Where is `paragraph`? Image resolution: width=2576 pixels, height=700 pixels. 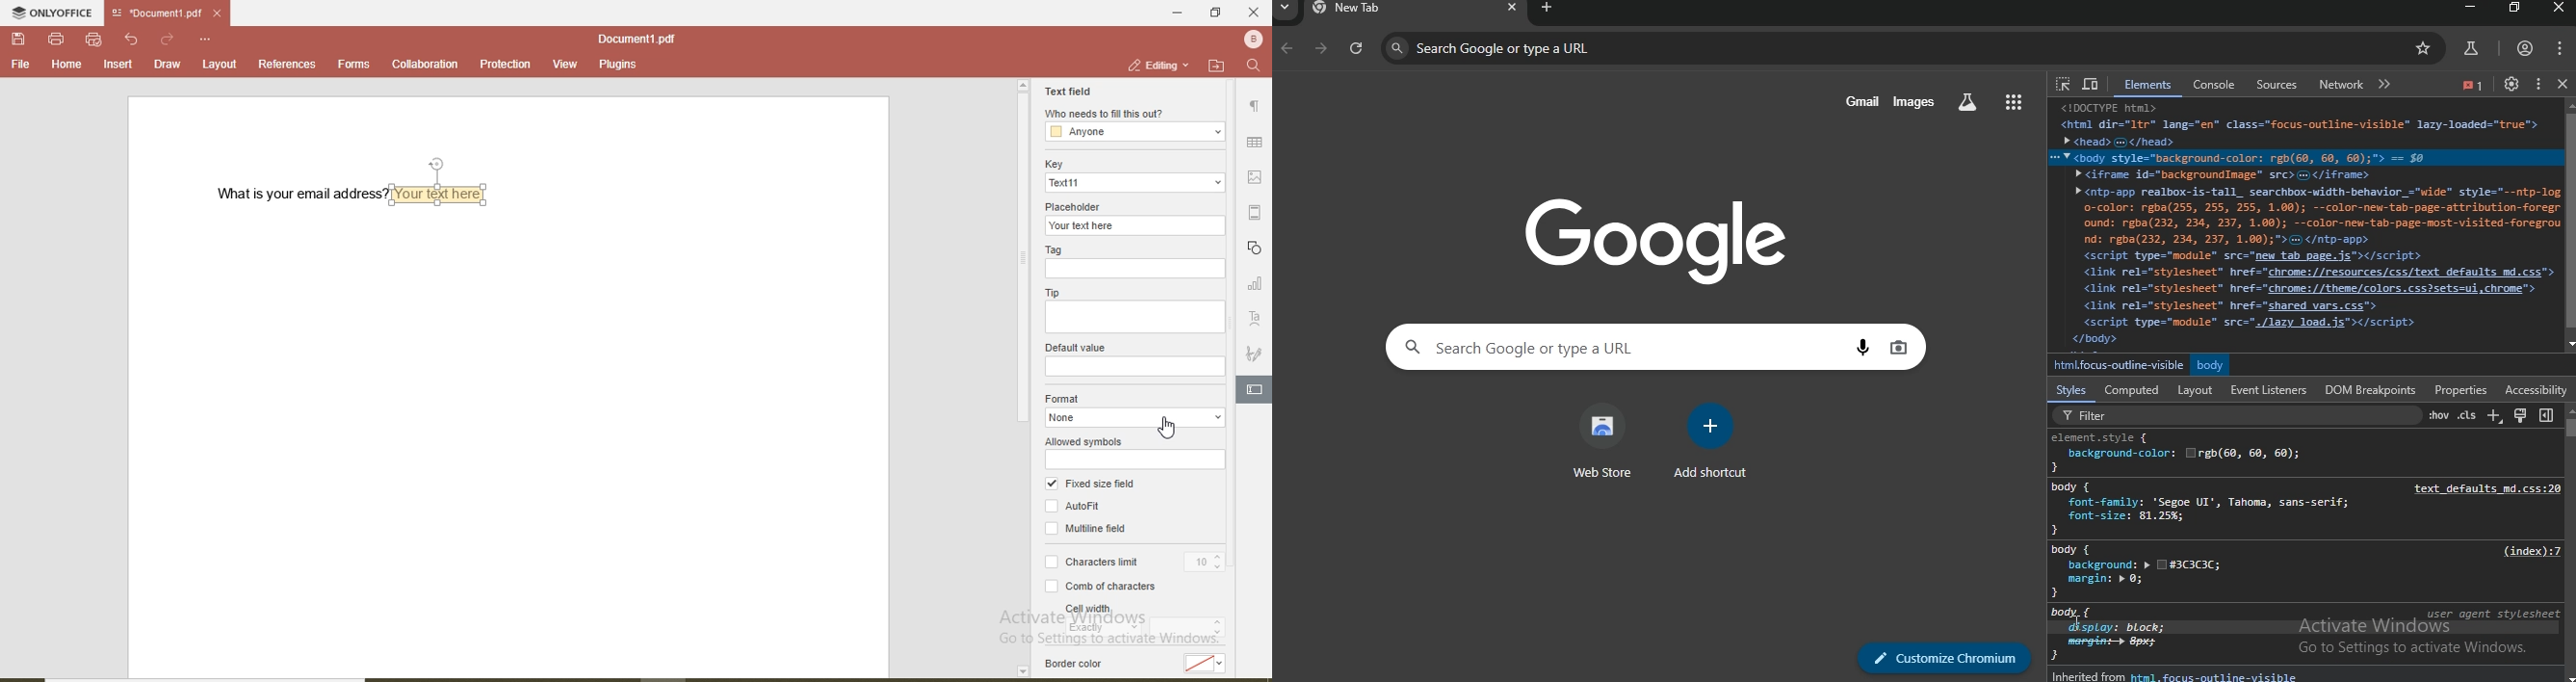
paragraph is located at coordinates (1254, 109).